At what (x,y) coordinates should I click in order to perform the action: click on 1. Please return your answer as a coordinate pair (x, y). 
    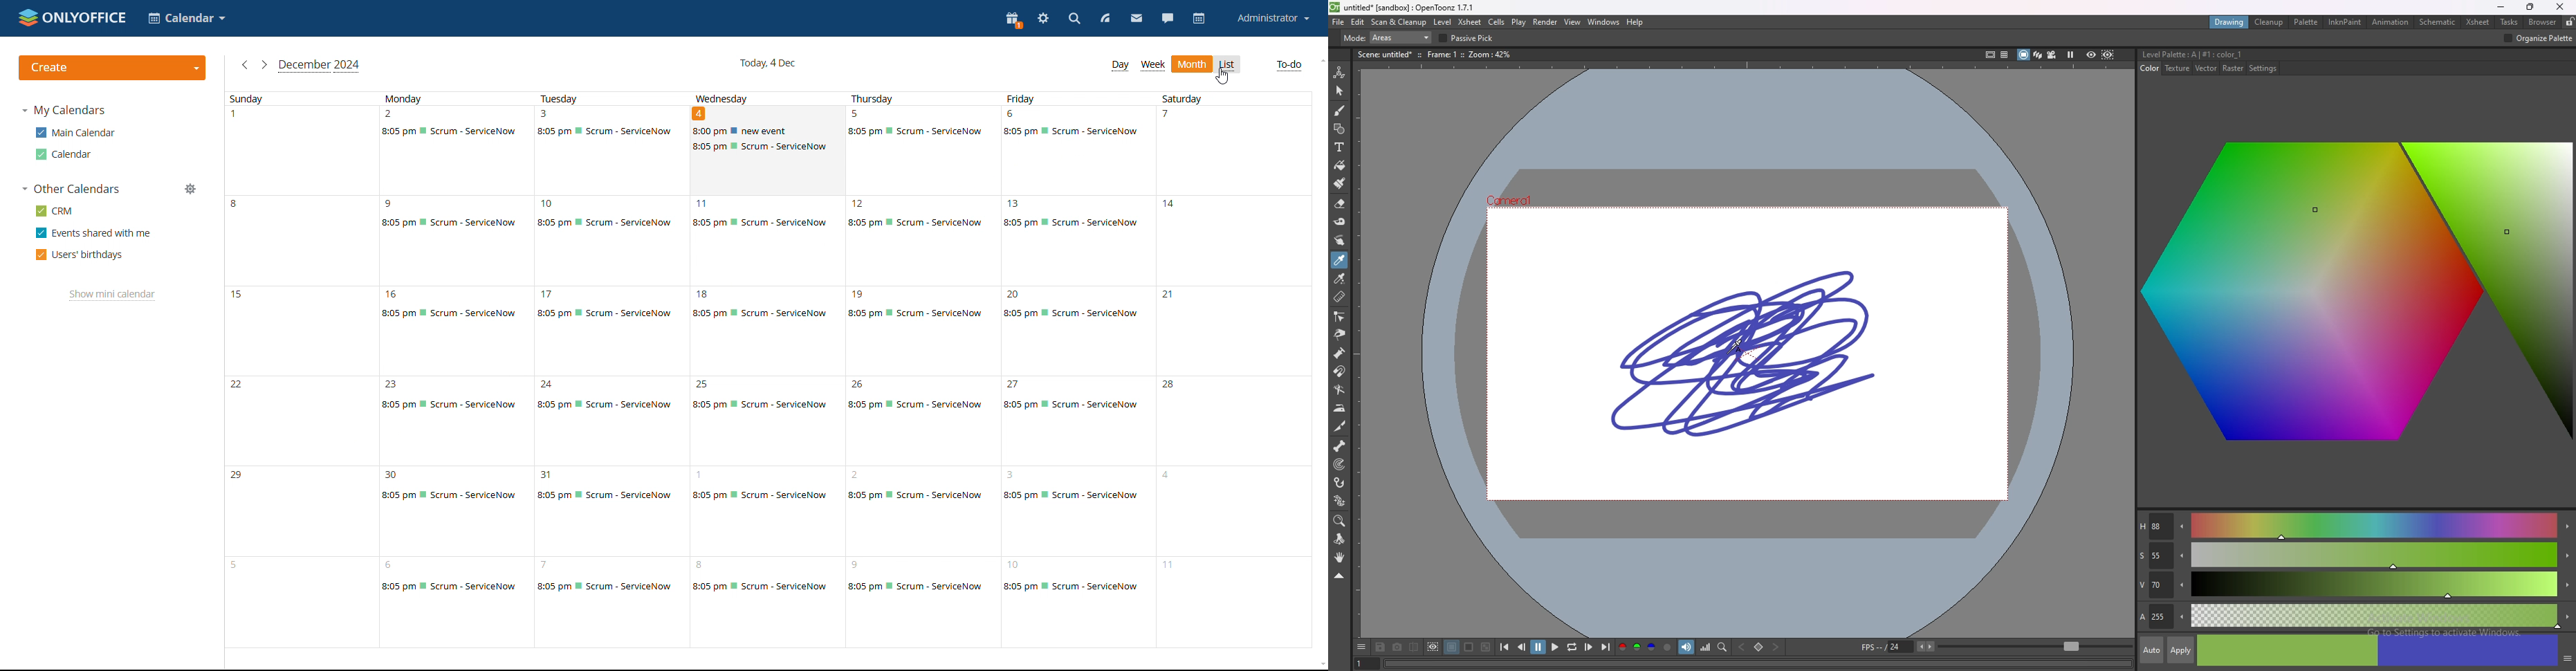
    Looking at the image, I should click on (1365, 663).